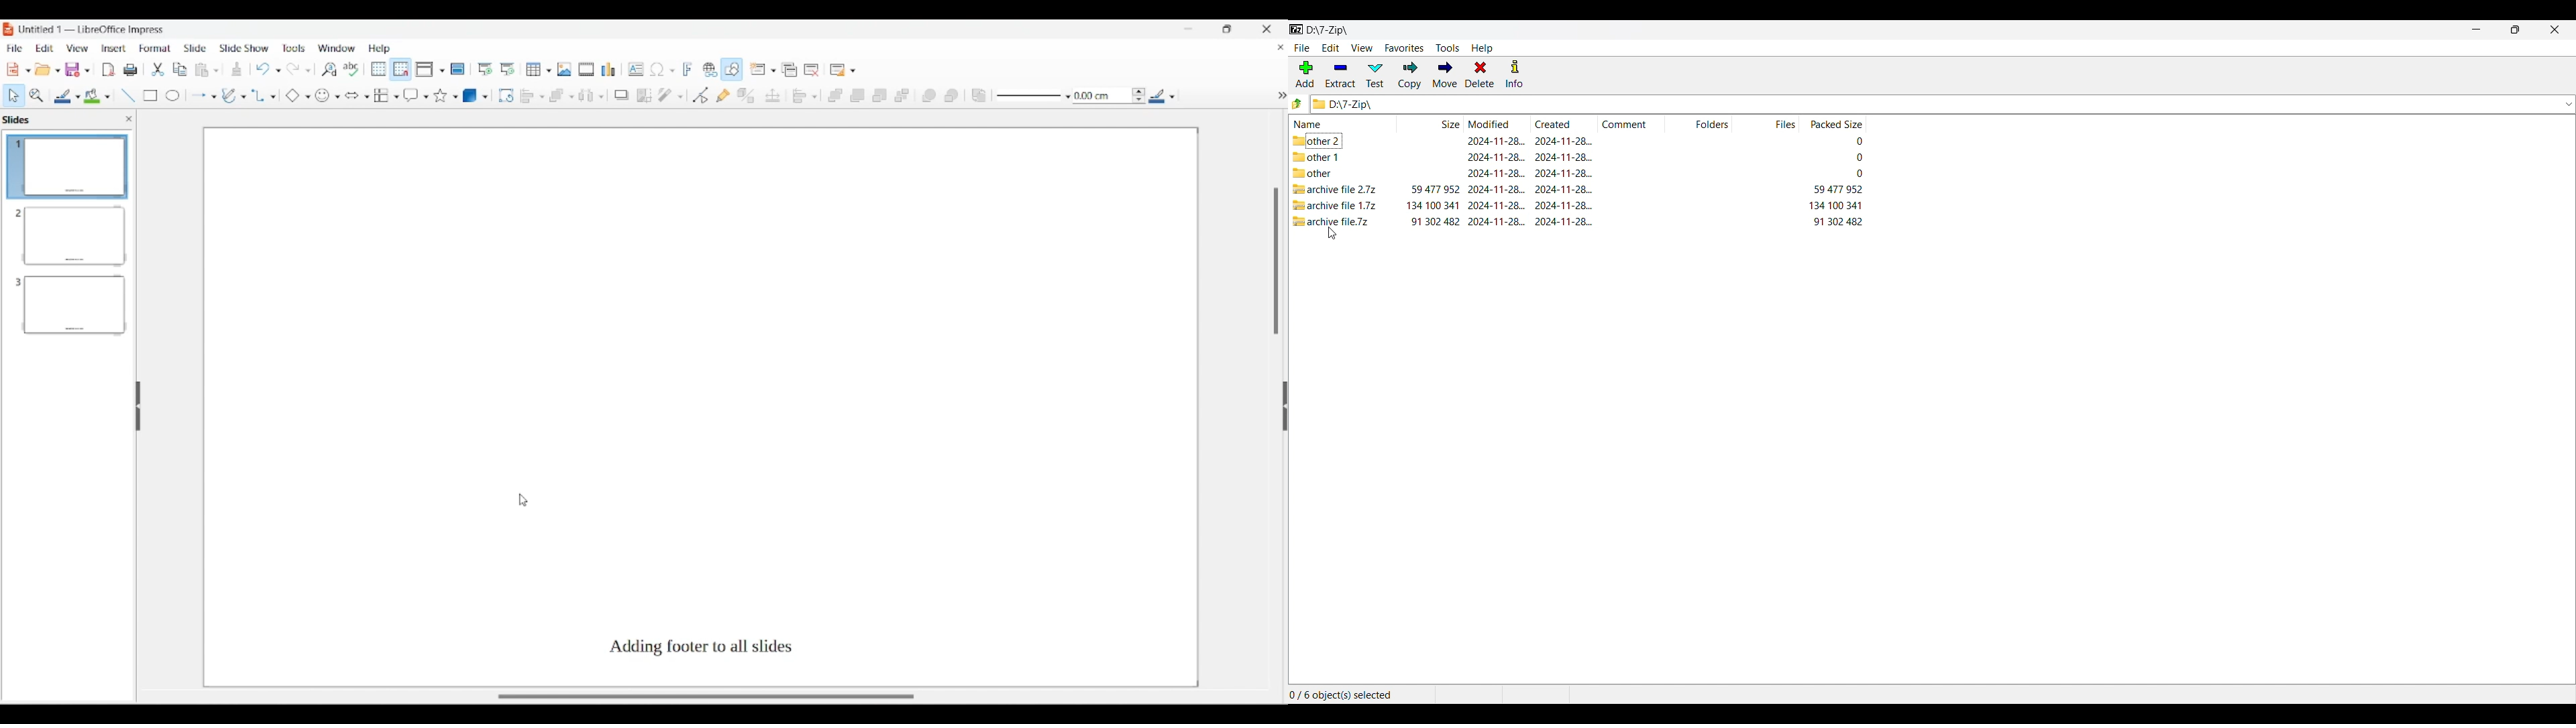 The height and width of the screenshot is (728, 2576). What do you see at coordinates (130, 68) in the screenshot?
I see `Print` at bounding box center [130, 68].